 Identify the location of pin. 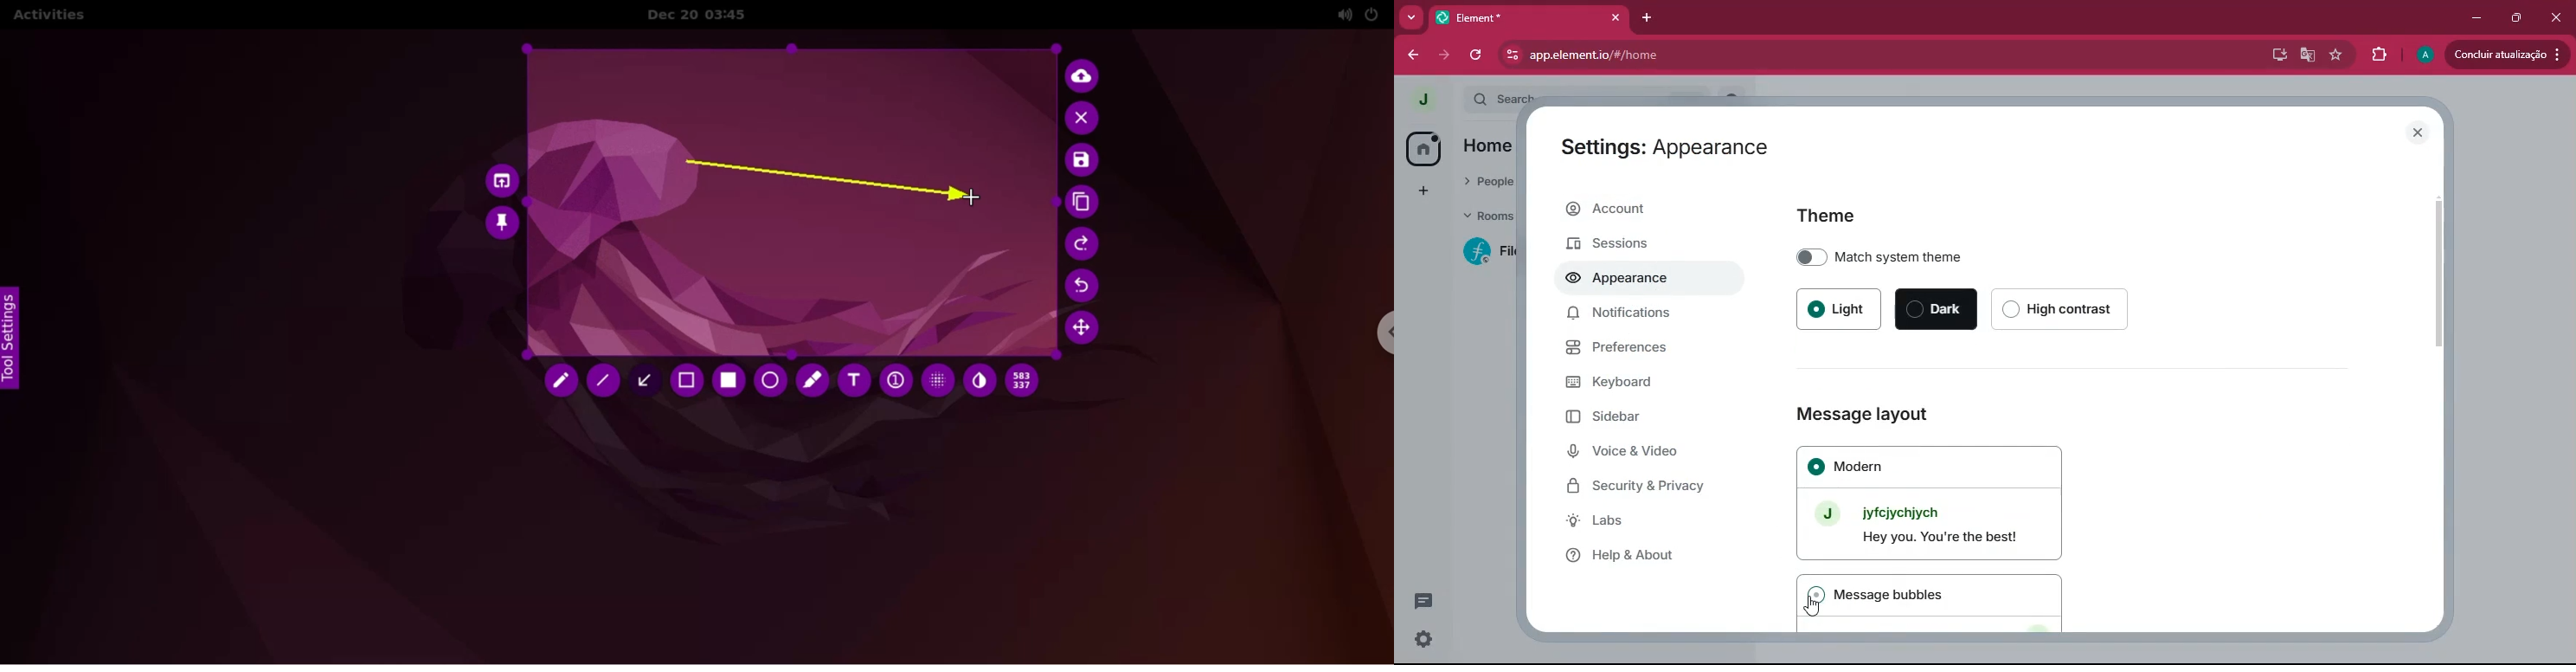
(503, 222).